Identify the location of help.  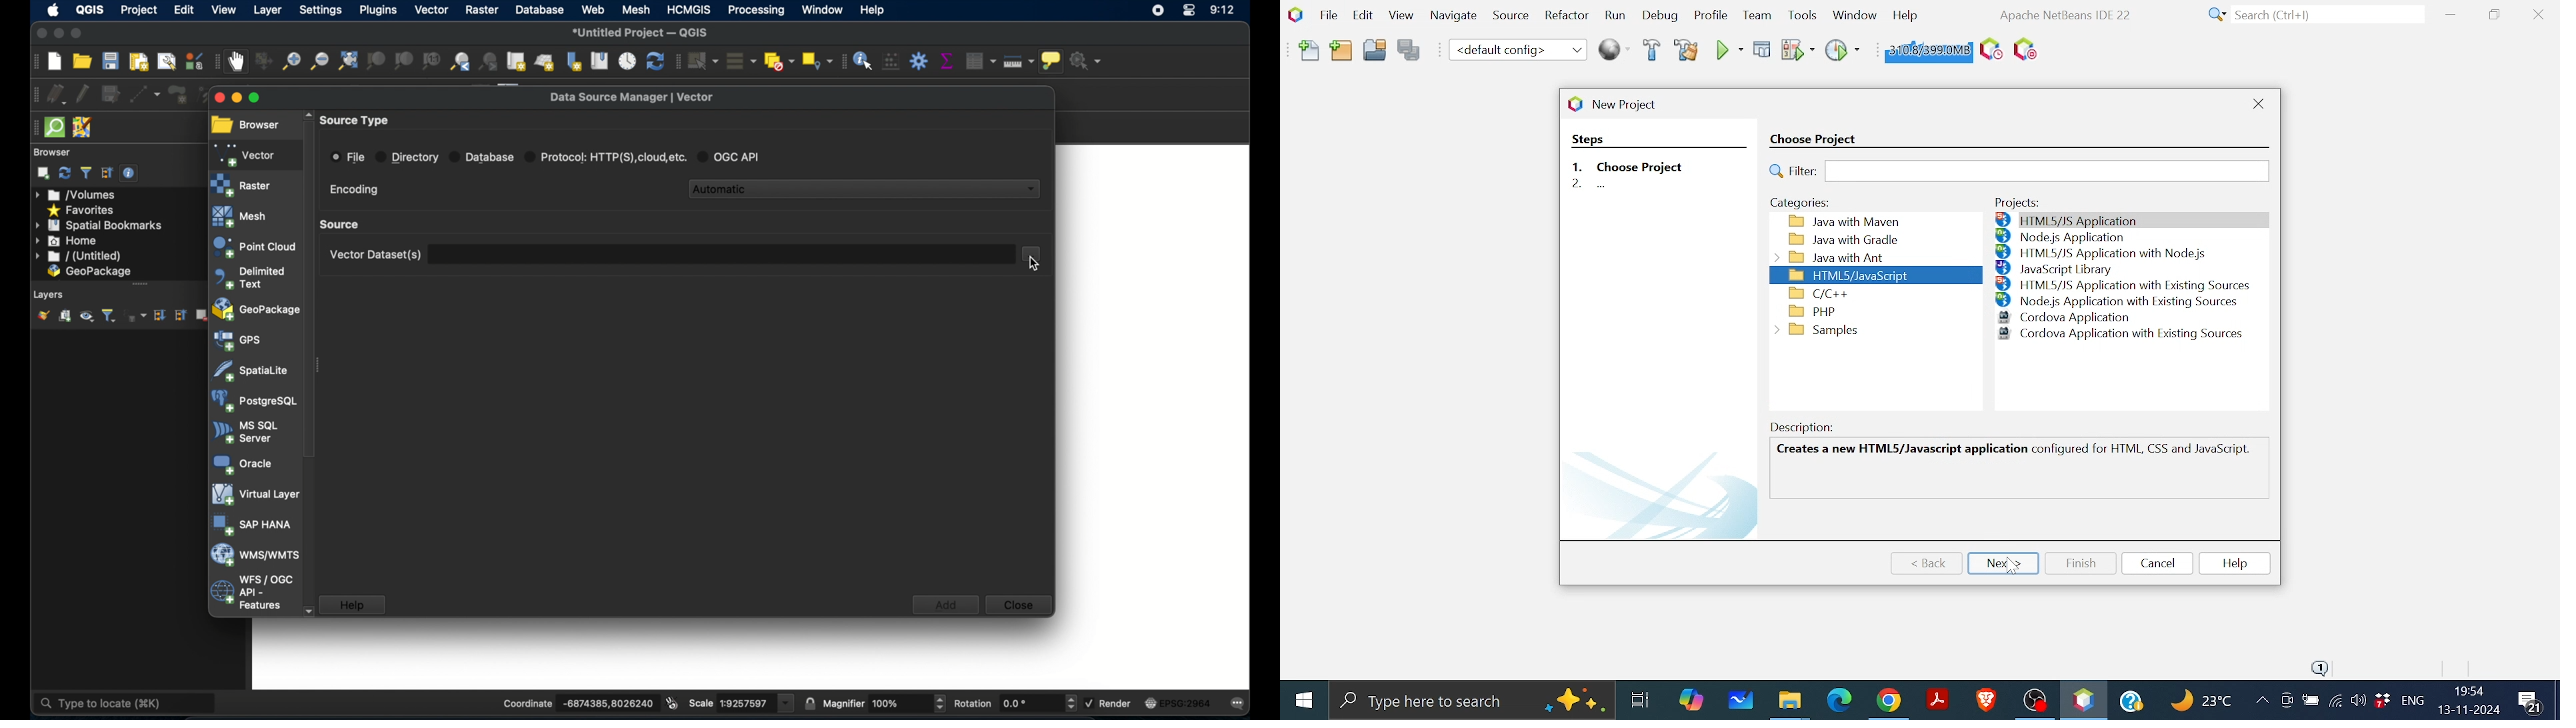
(353, 605).